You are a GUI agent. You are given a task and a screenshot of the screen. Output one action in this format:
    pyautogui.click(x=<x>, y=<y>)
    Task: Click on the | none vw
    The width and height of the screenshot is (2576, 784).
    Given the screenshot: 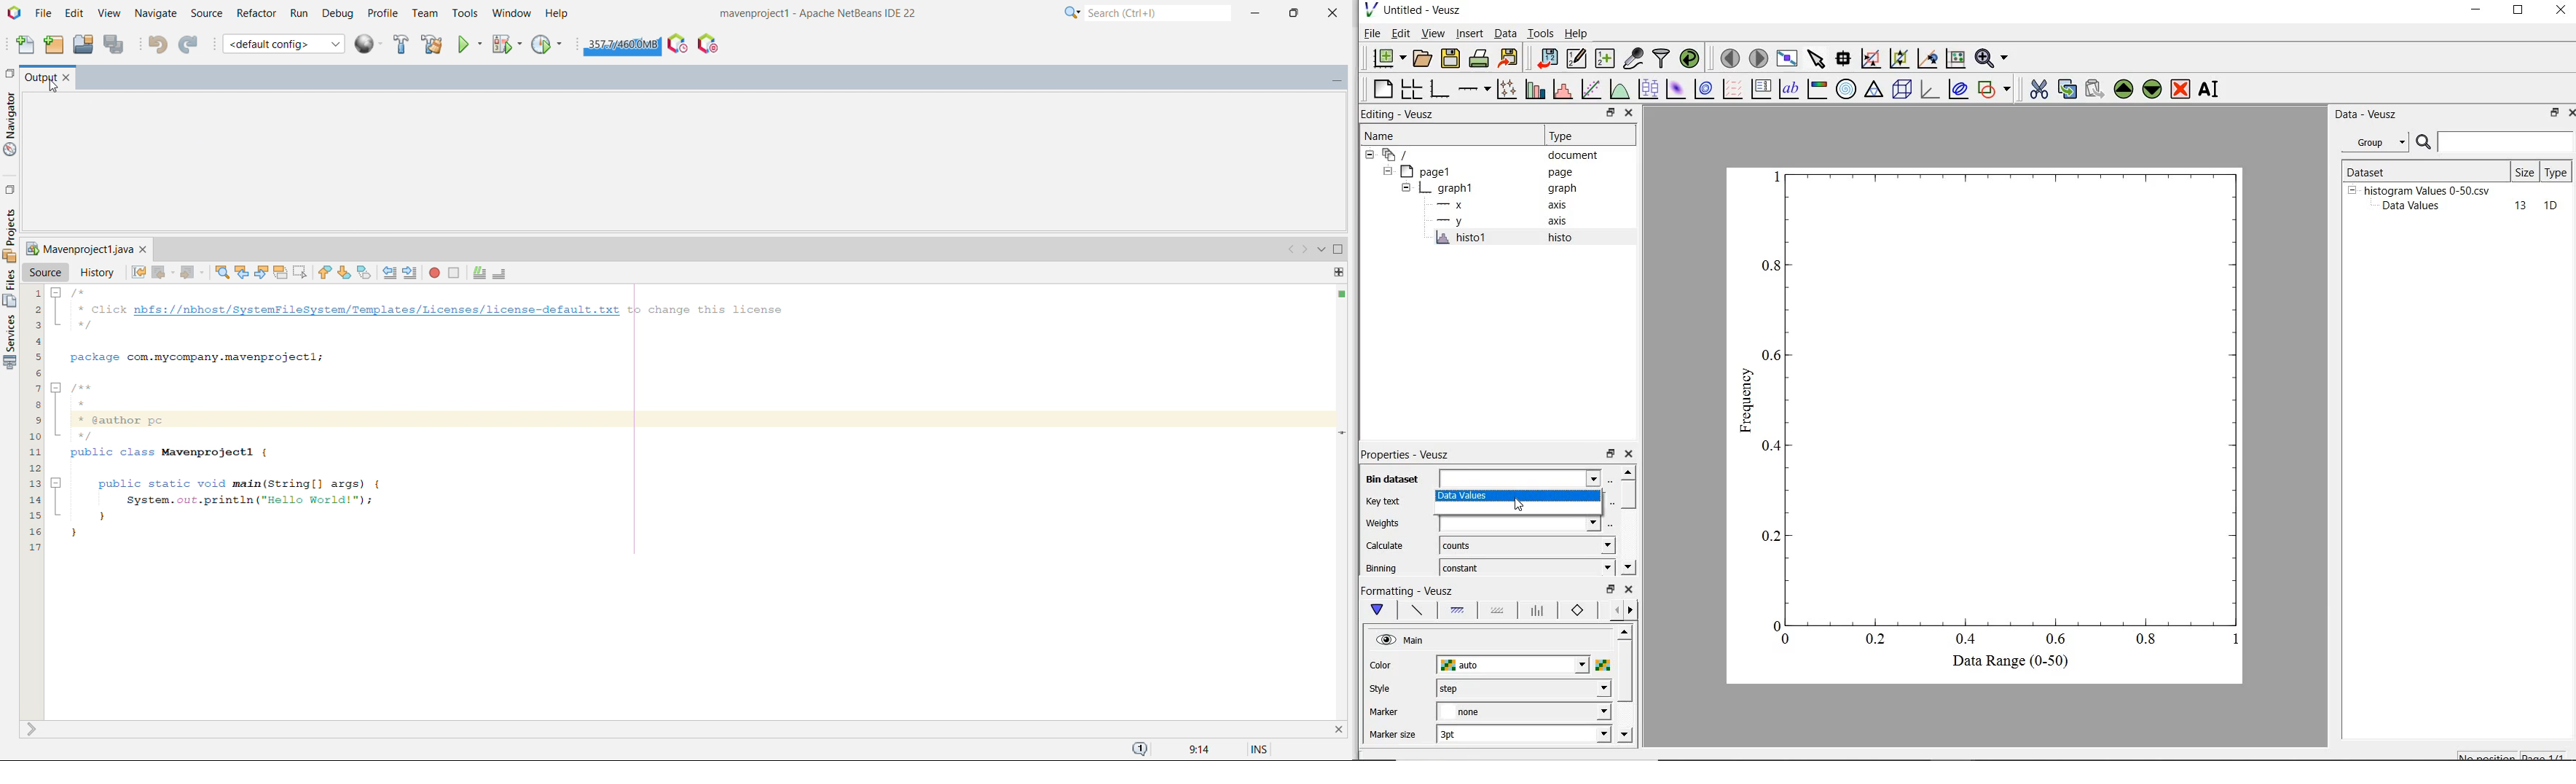 What is the action you would take?
    pyautogui.click(x=1523, y=711)
    